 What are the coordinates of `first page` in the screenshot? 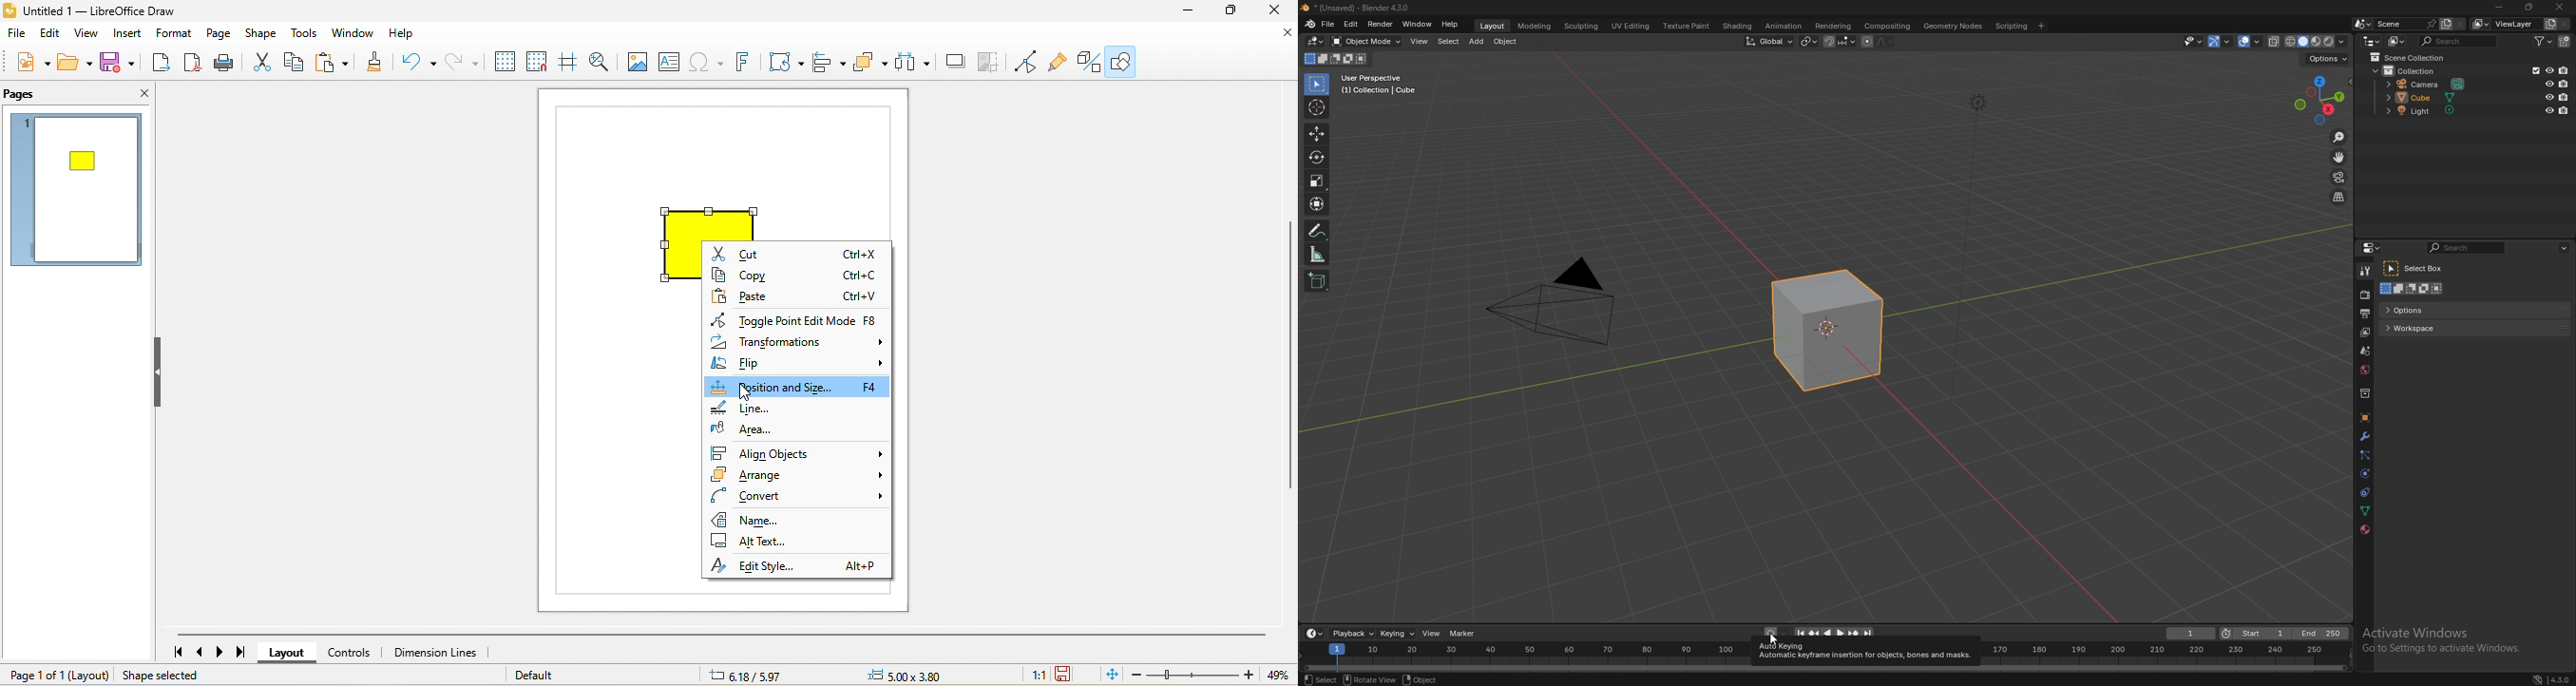 It's located at (175, 653).